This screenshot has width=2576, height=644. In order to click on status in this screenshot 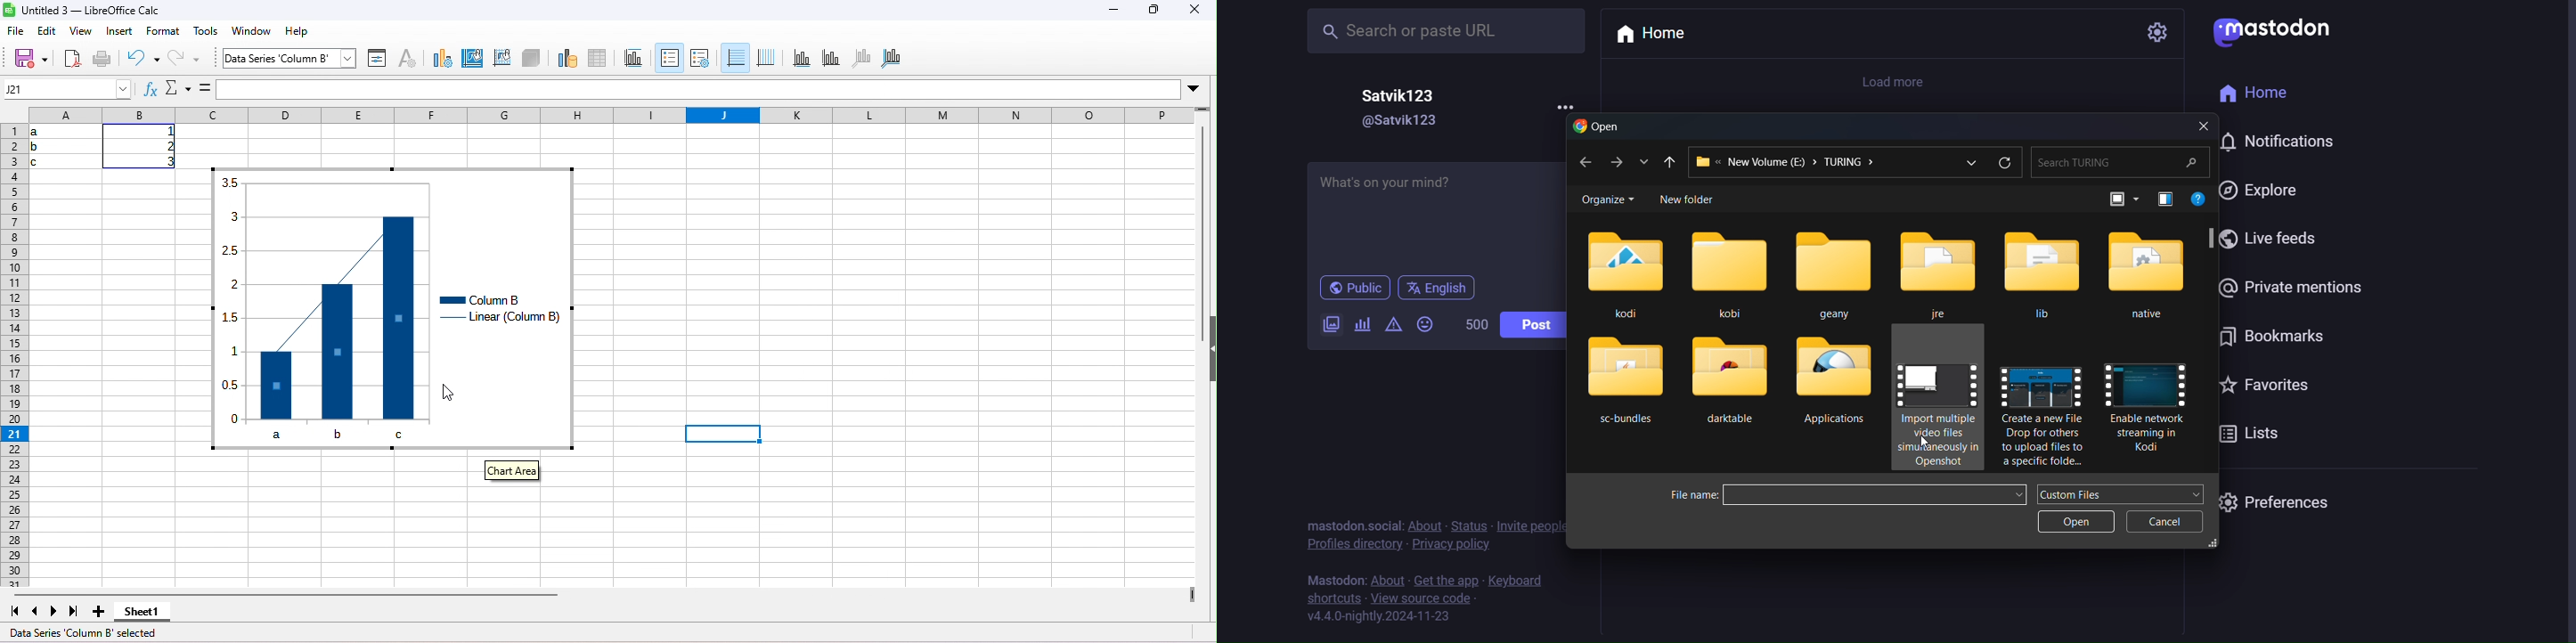, I will do `click(1468, 525)`.